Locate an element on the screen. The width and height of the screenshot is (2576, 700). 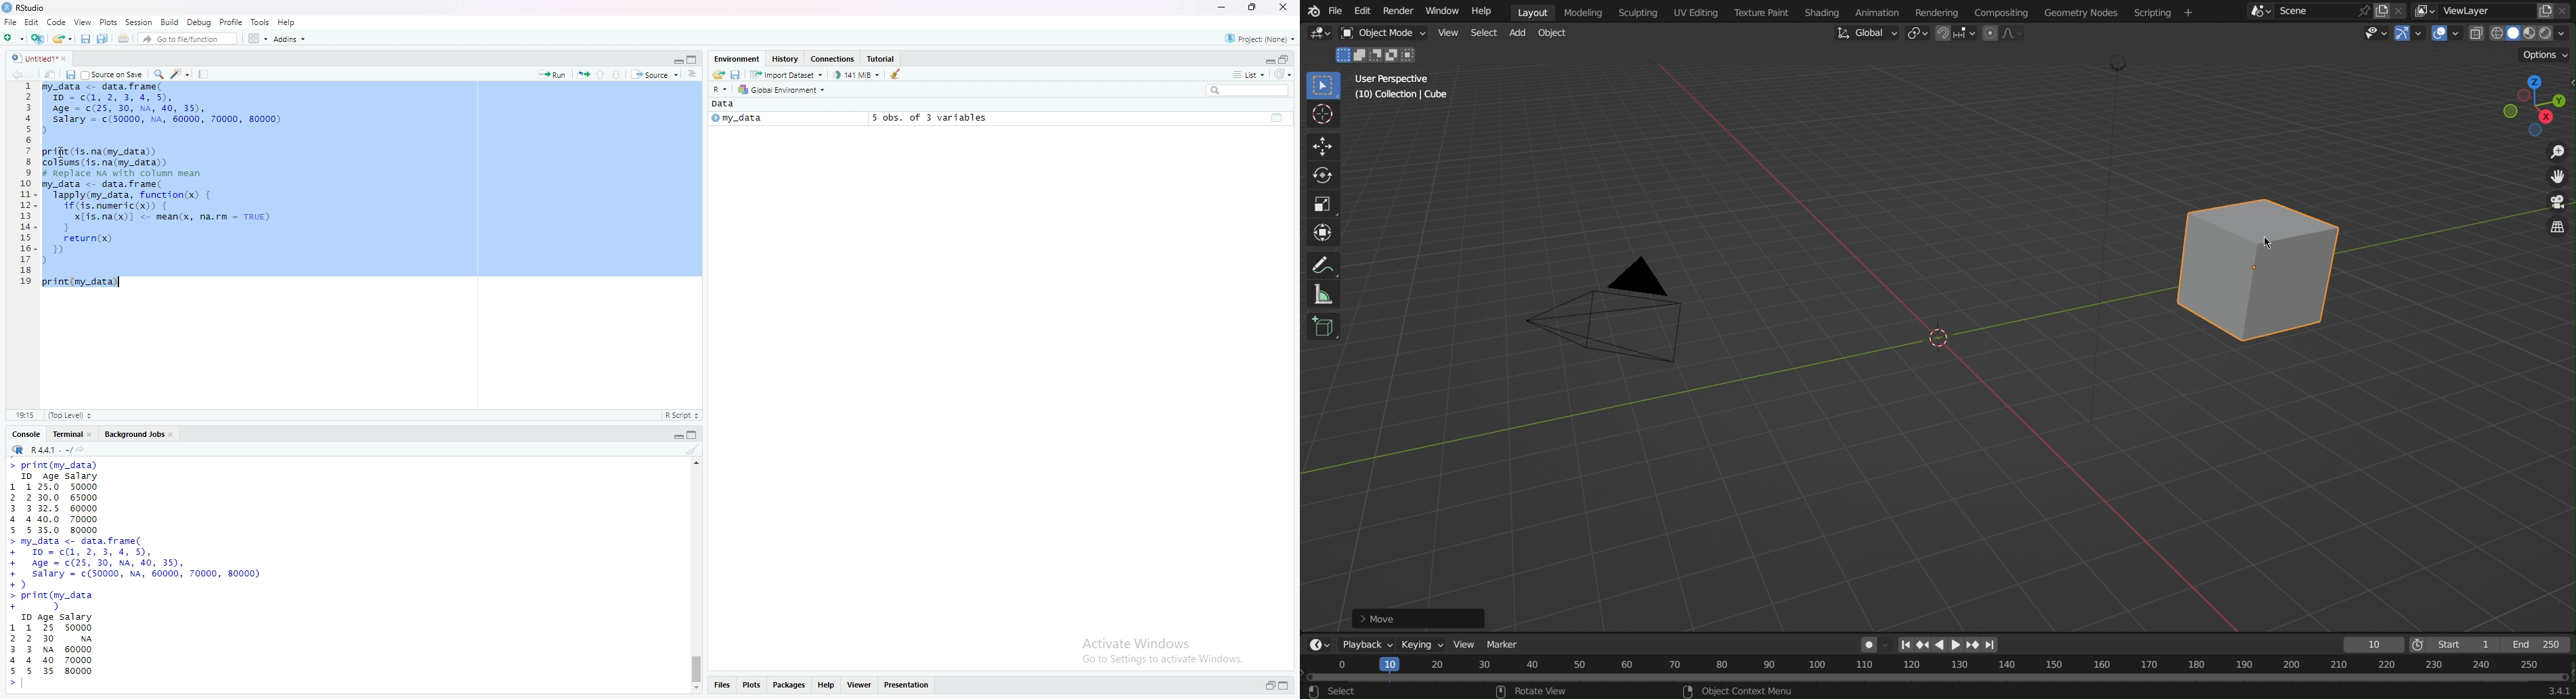
copy is located at coordinates (2545, 9).